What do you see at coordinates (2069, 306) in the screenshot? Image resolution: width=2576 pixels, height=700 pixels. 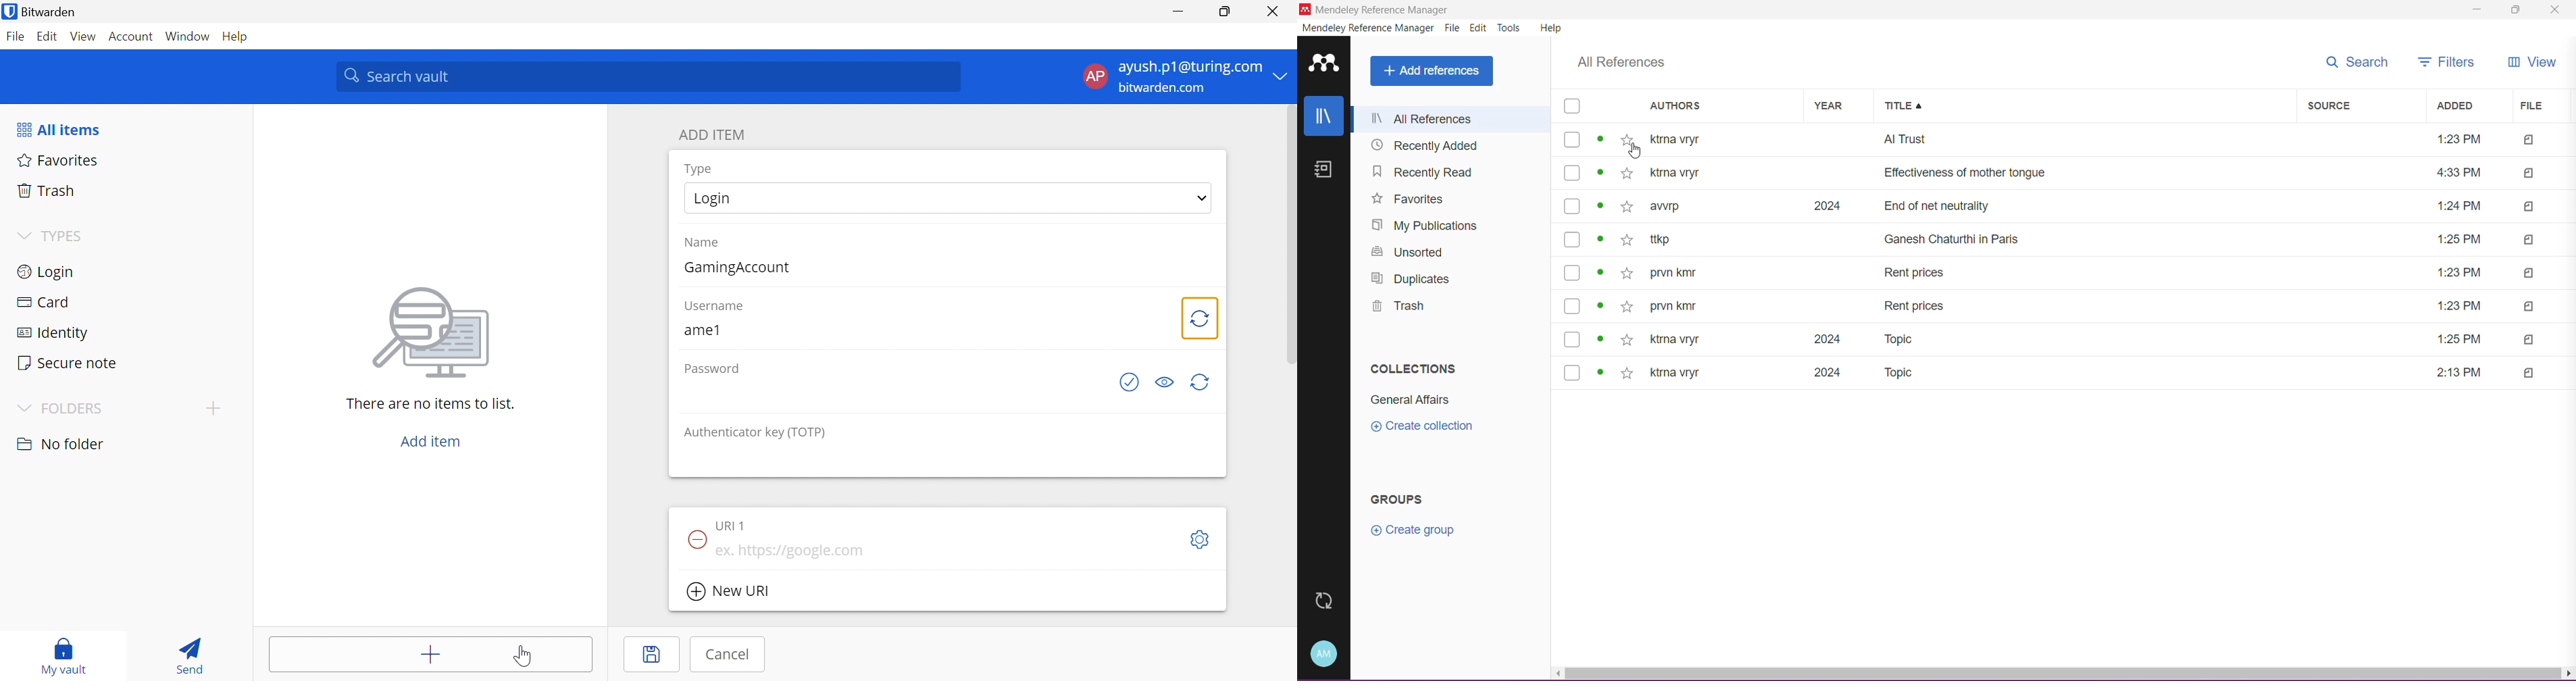 I see `prvn kmr Rent prices 1:23 PM` at bounding box center [2069, 306].